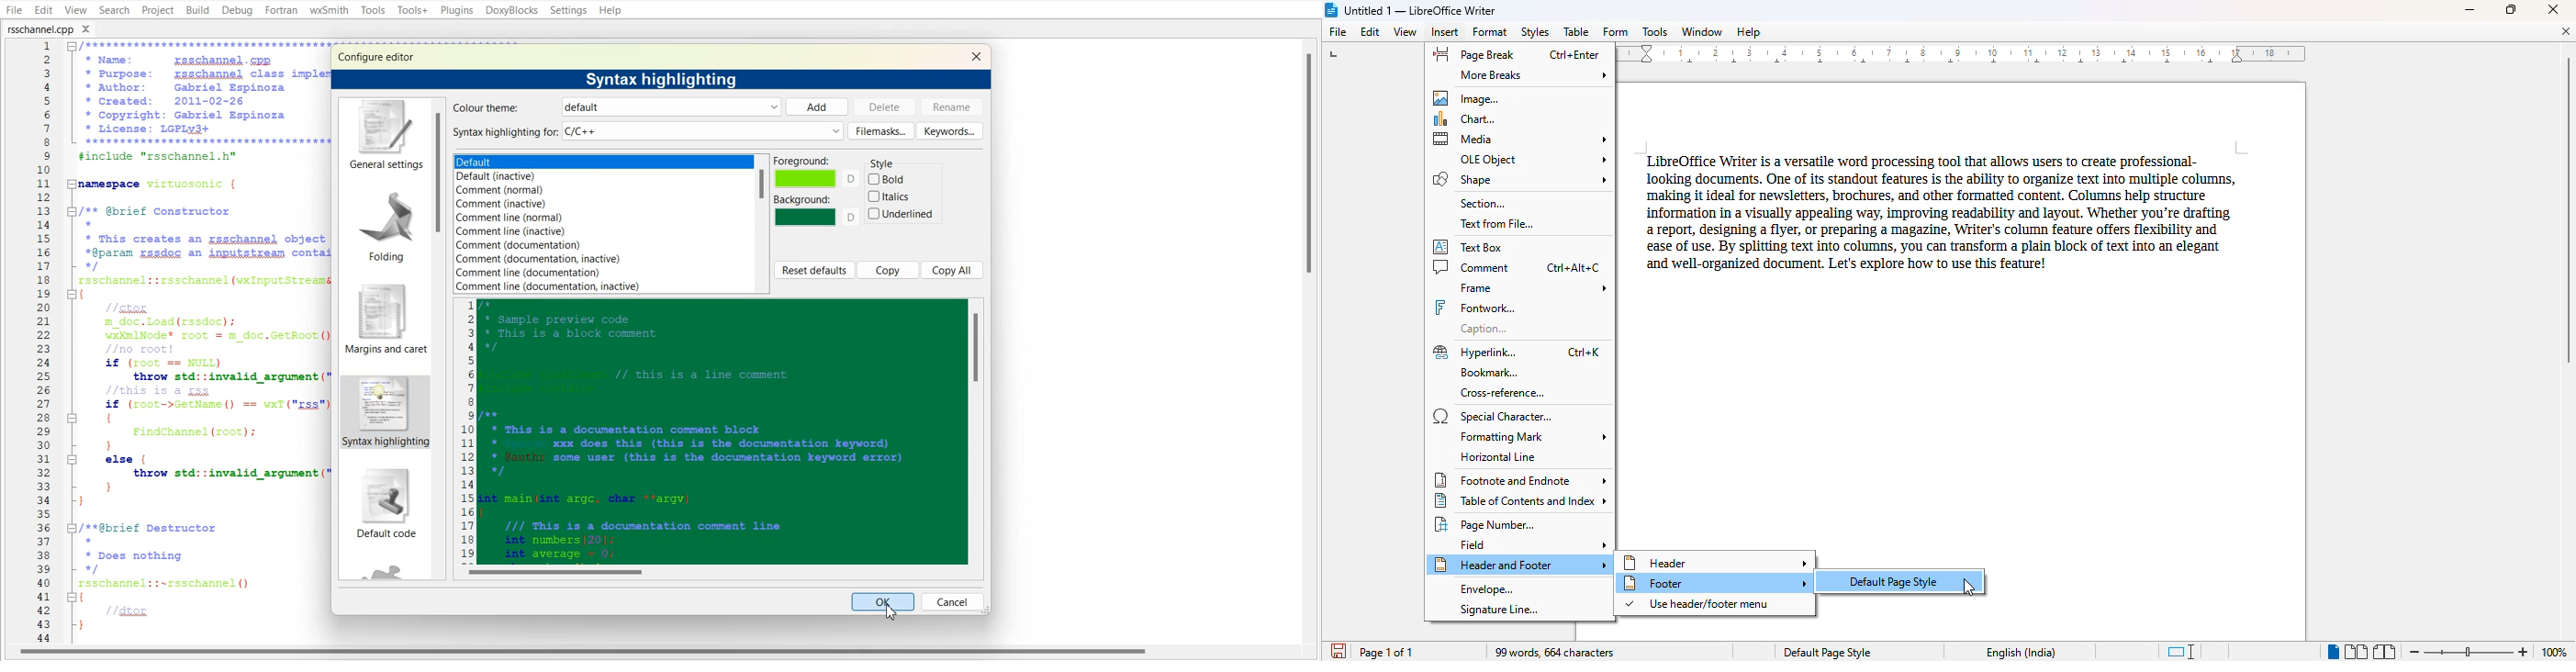 This screenshot has height=672, width=2576. What do you see at coordinates (890, 196) in the screenshot?
I see `Italics` at bounding box center [890, 196].